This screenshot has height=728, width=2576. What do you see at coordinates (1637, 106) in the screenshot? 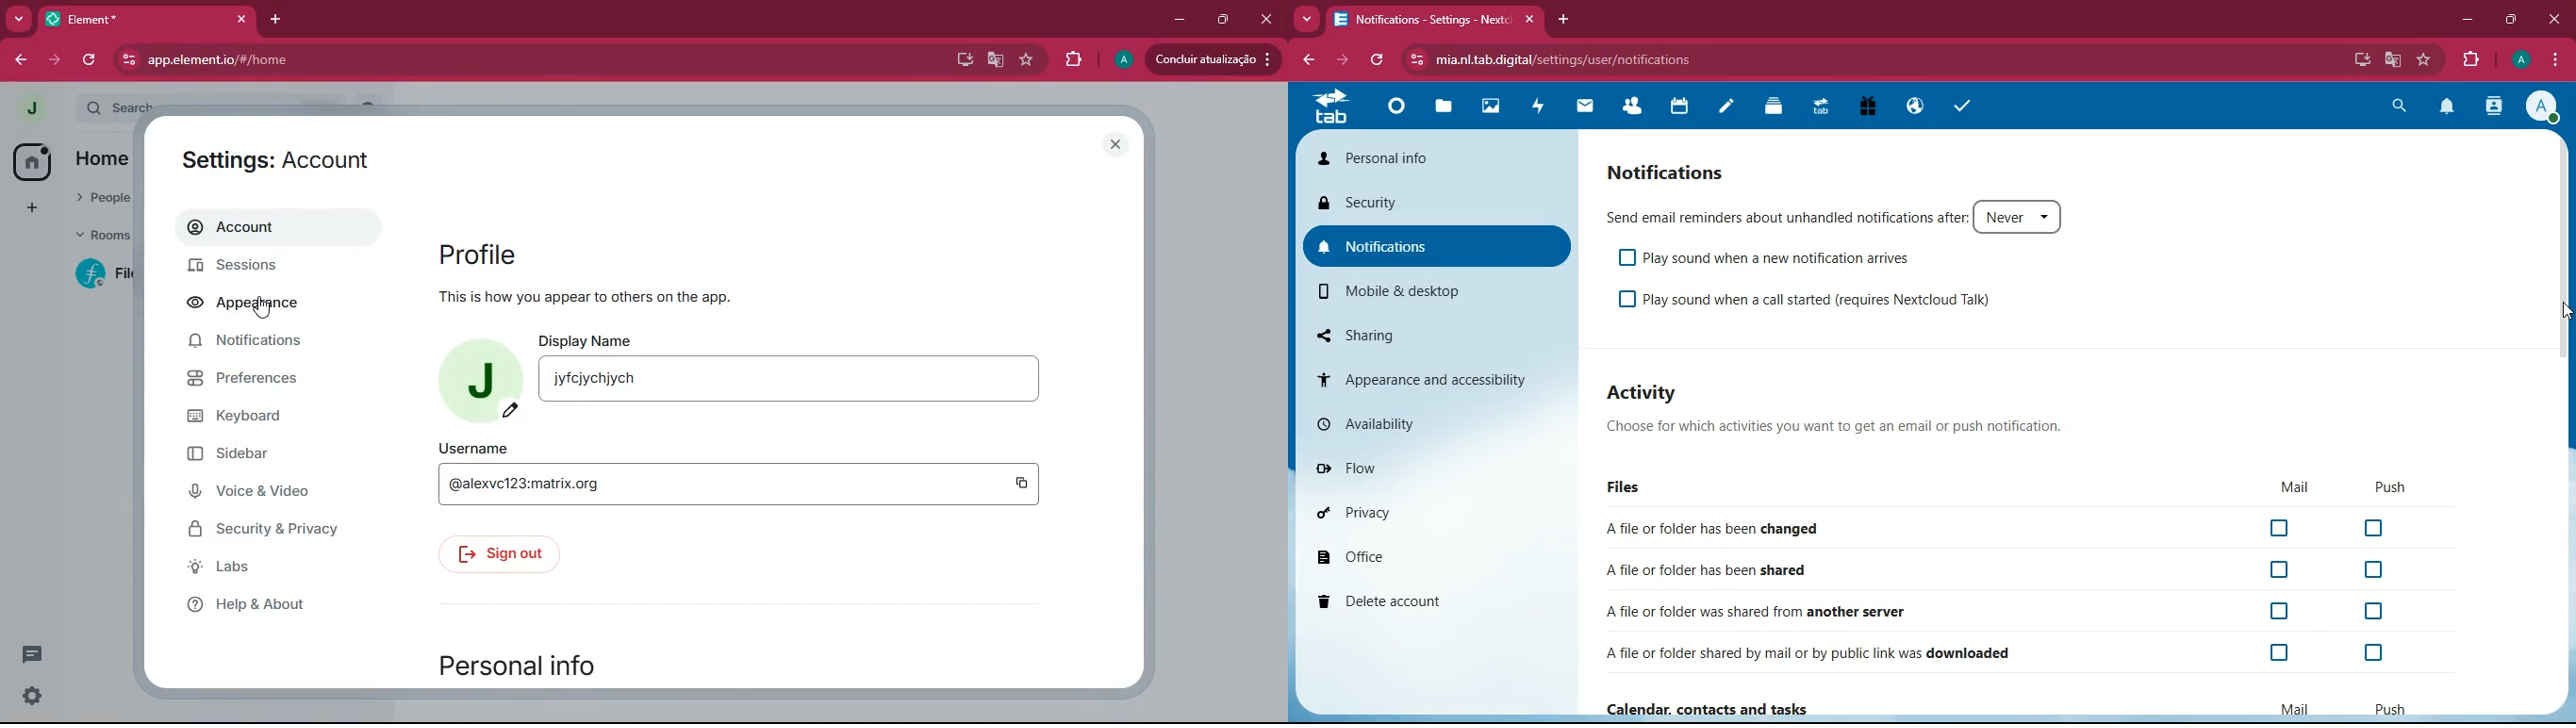
I see `friends` at bounding box center [1637, 106].